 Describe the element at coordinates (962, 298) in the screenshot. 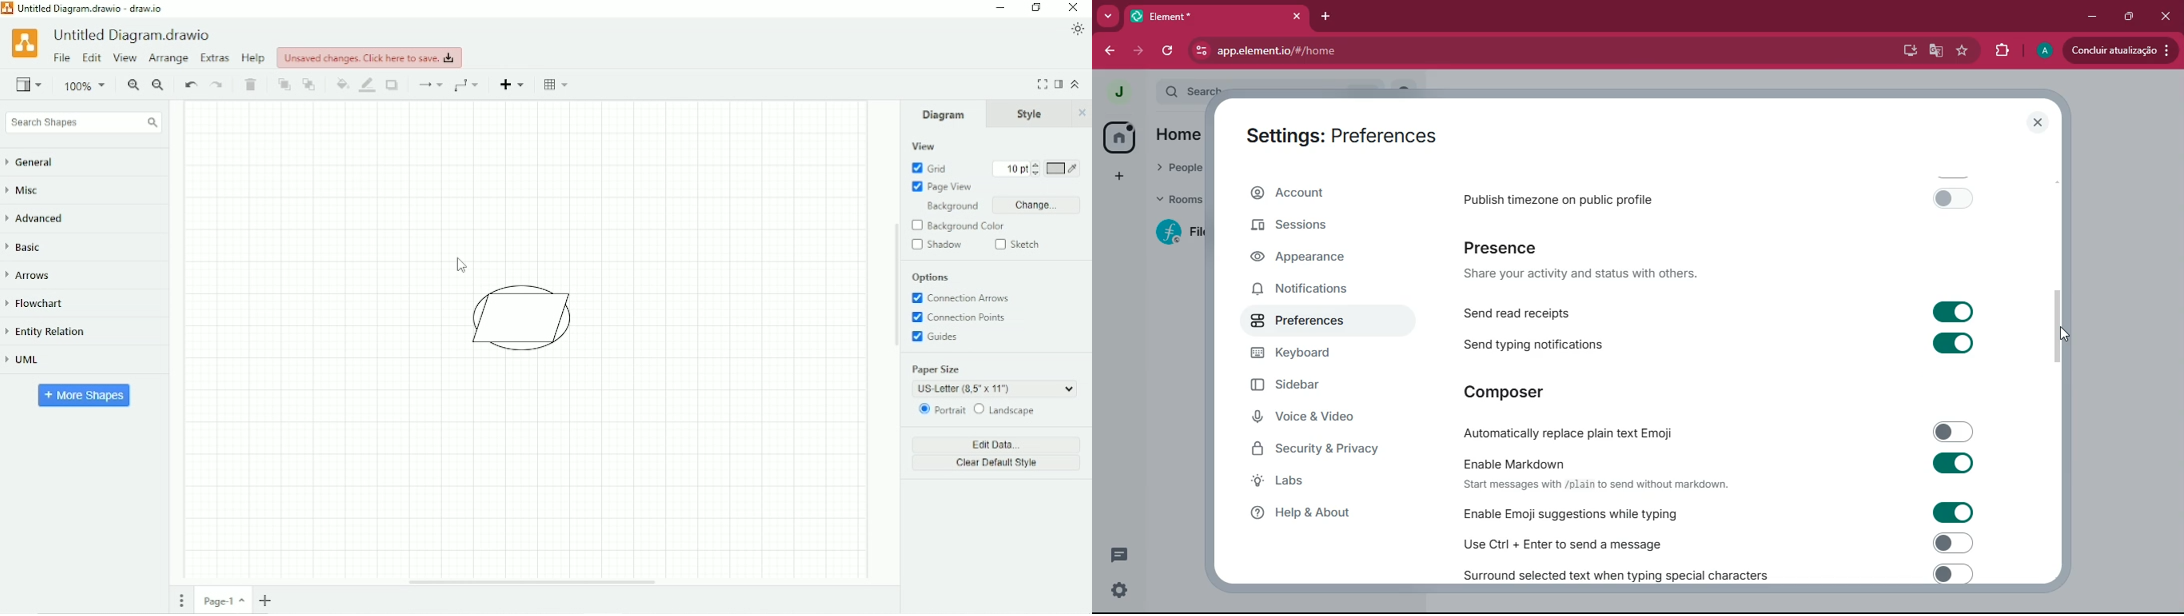

I see `Connection Arrows` at that location.